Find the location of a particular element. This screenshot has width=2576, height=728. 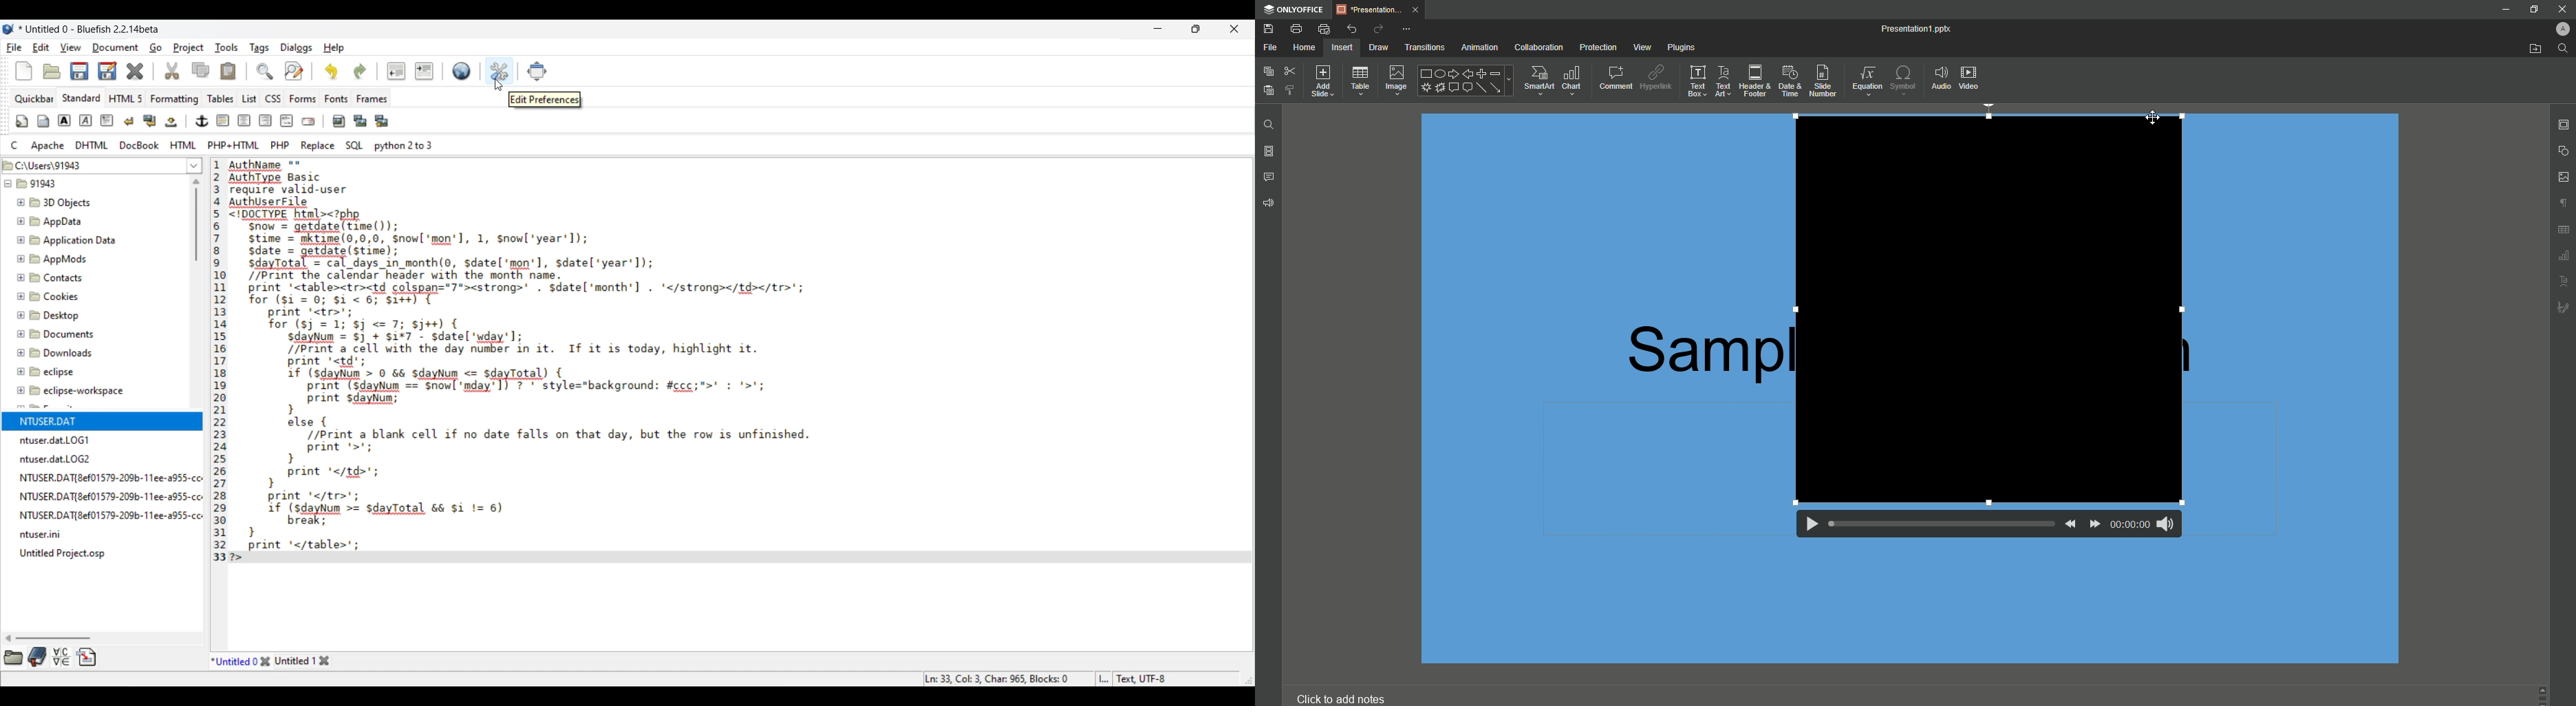

close is located at coordinates (2563, 9).